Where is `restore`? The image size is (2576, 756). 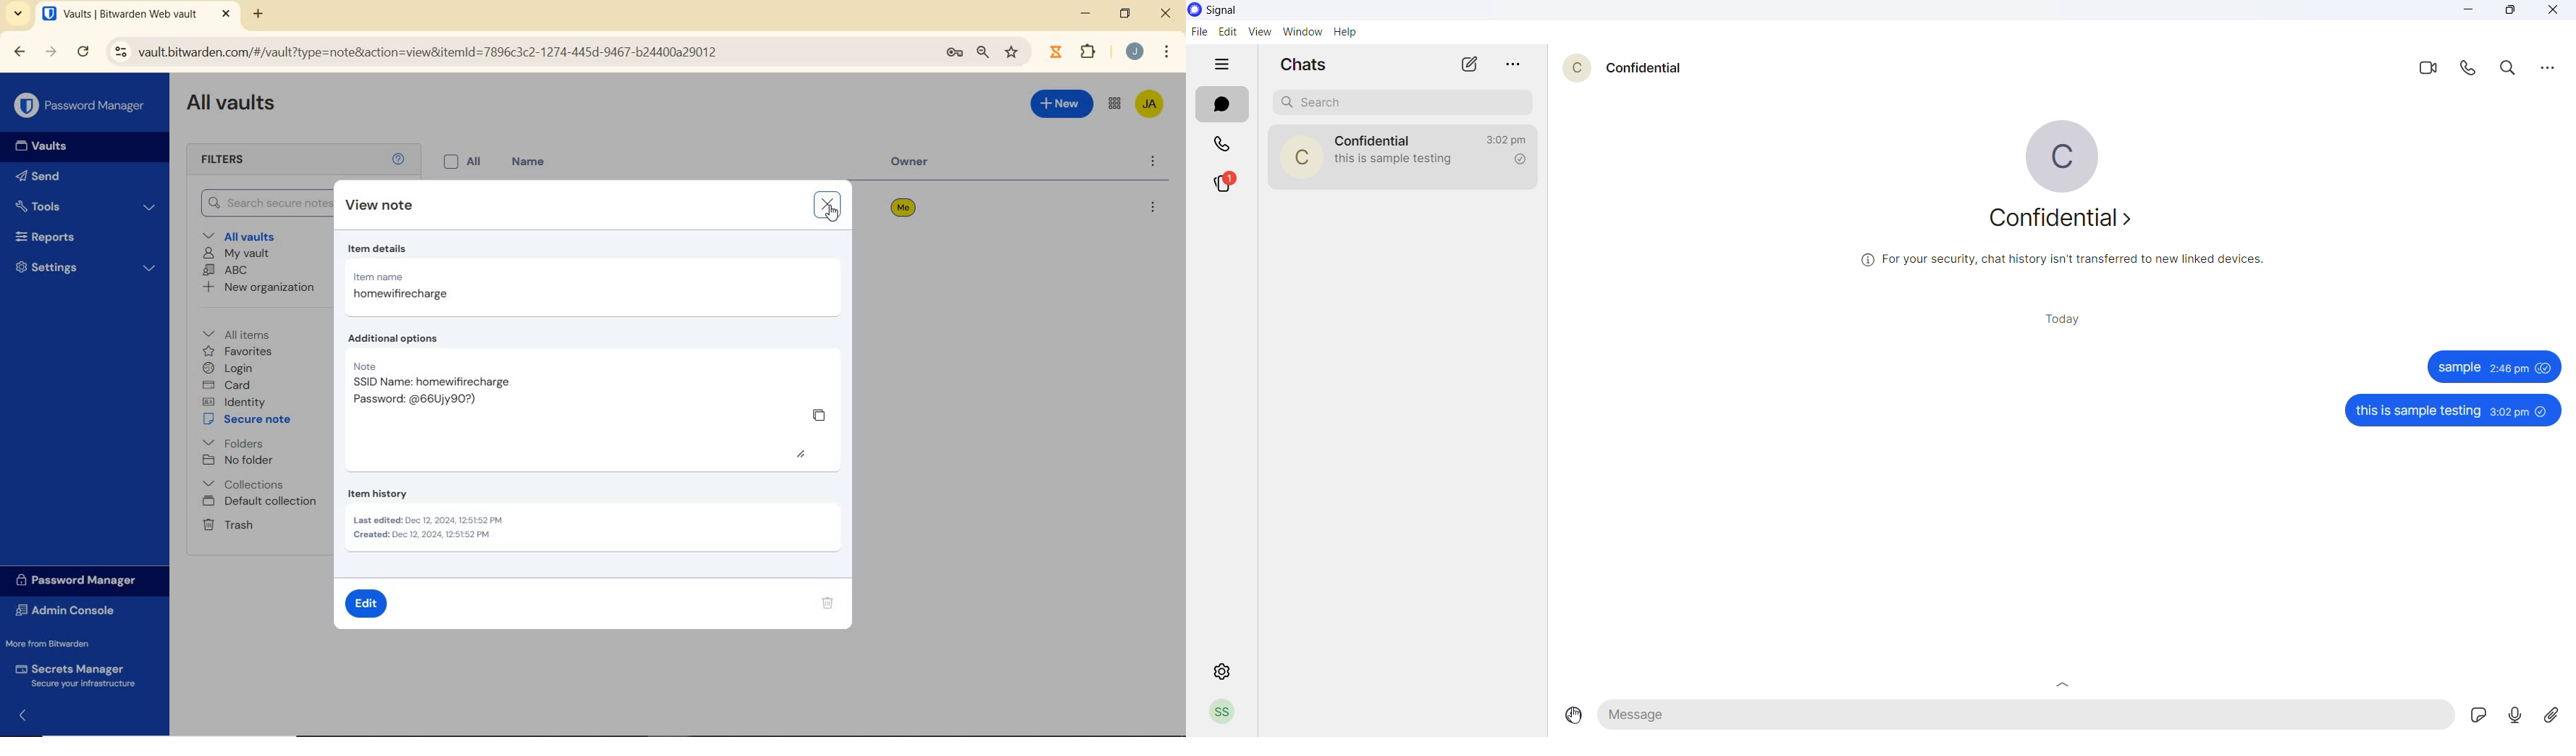
restore is located at coordinates (1125, 13).